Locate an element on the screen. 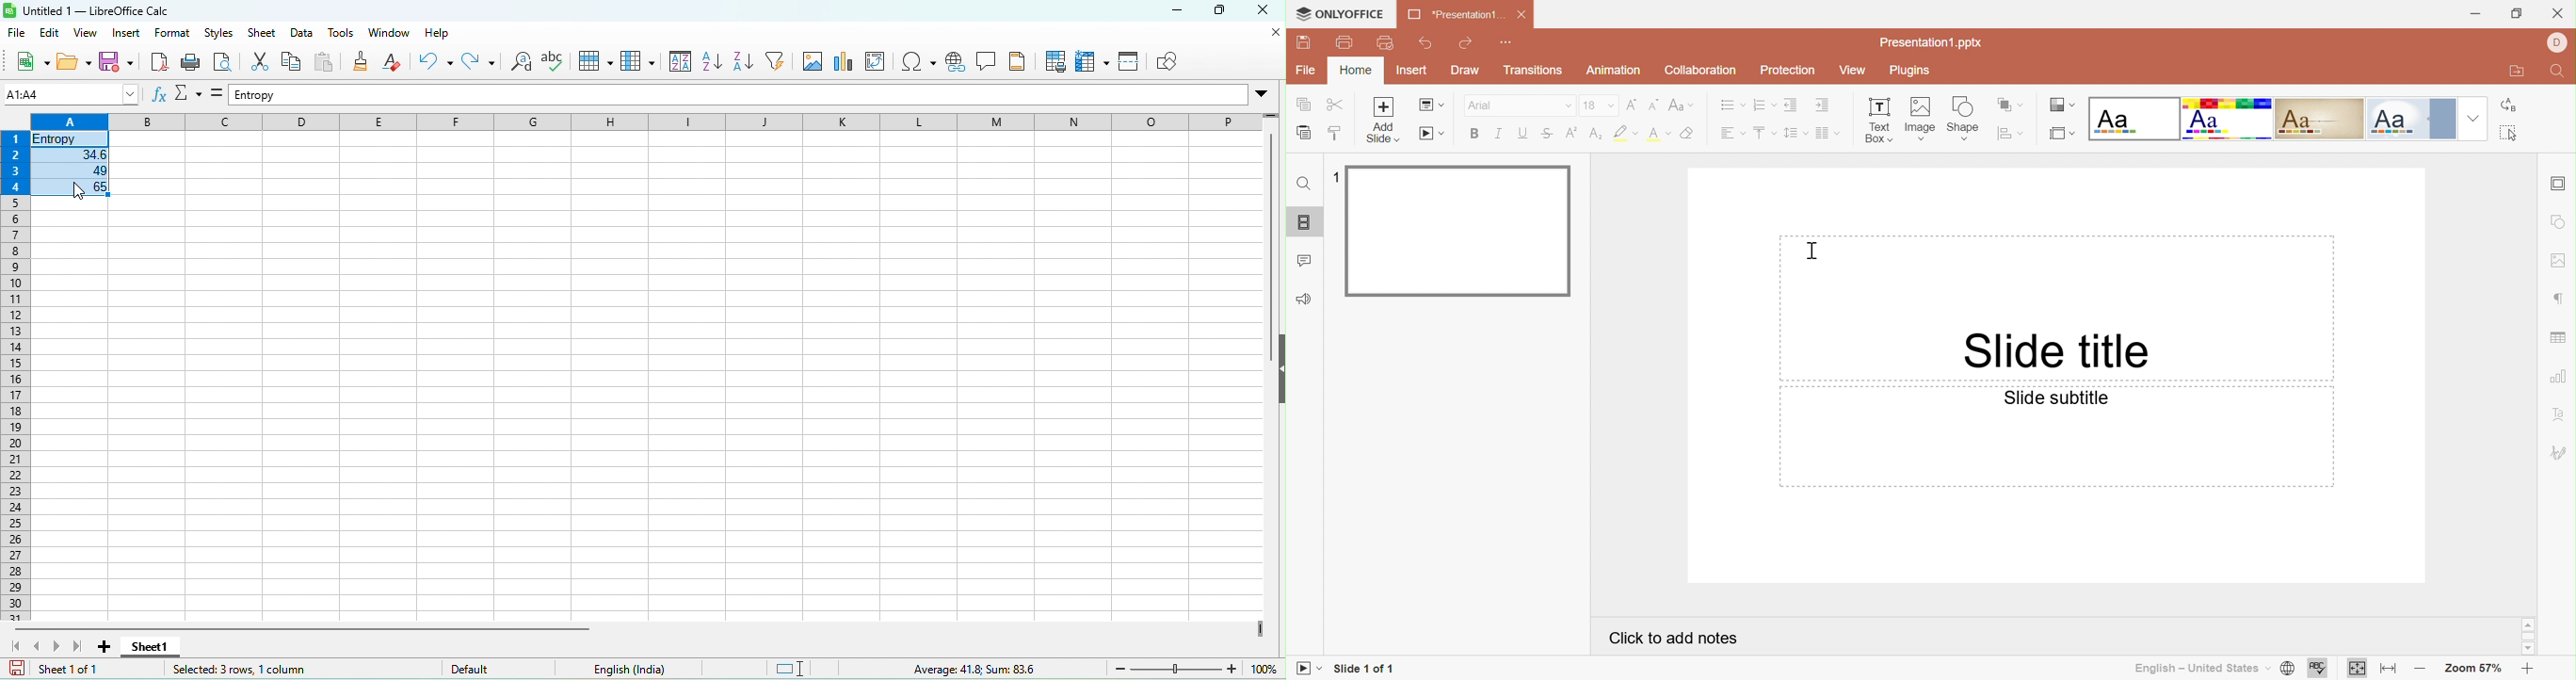 The image size is (2576, 700). Highlight font is located at coordinates (1627, 134).